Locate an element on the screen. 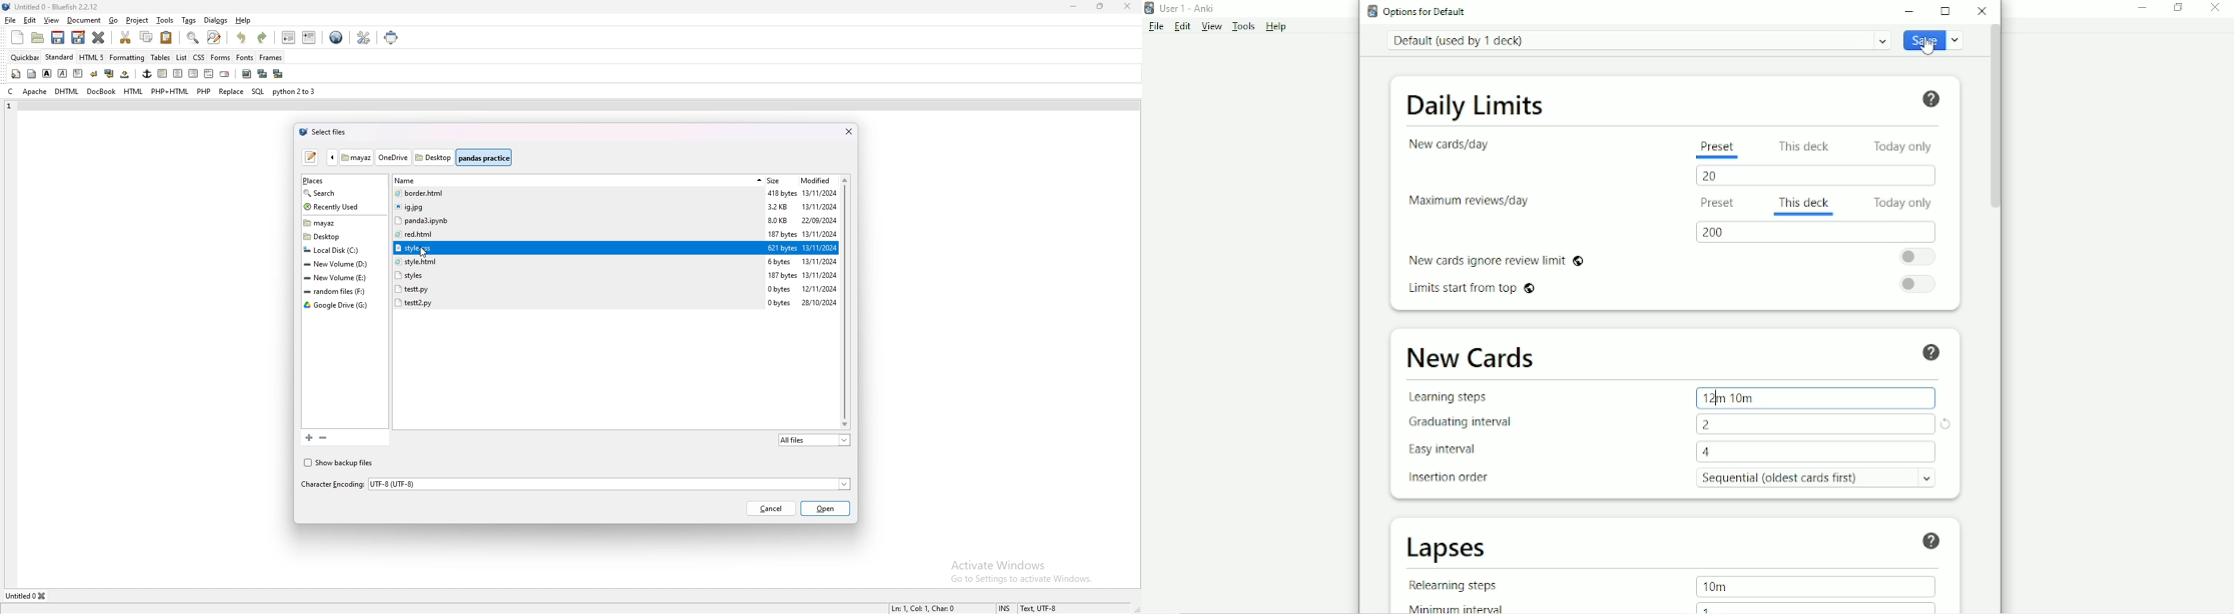 The image size is (2240, 616). quick bar is located at coordinates (26, 58).